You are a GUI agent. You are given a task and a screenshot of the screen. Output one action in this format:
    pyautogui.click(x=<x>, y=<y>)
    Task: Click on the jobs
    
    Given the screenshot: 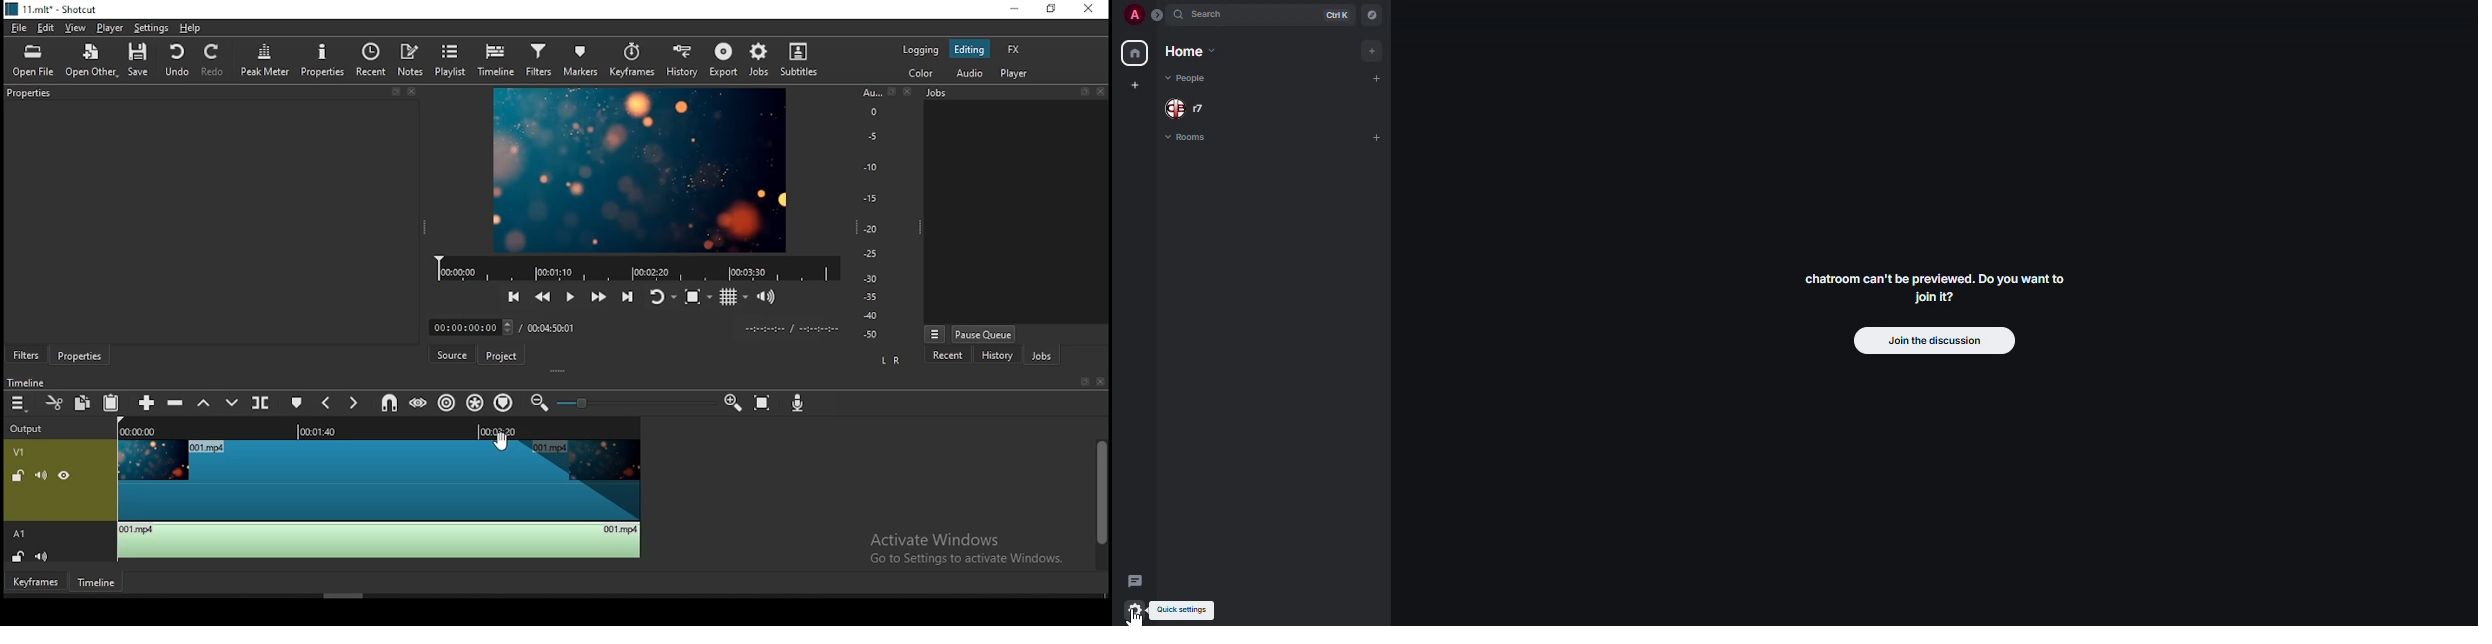 What is the action you would take?
    pyautogui.click(x=765, y=60)
    